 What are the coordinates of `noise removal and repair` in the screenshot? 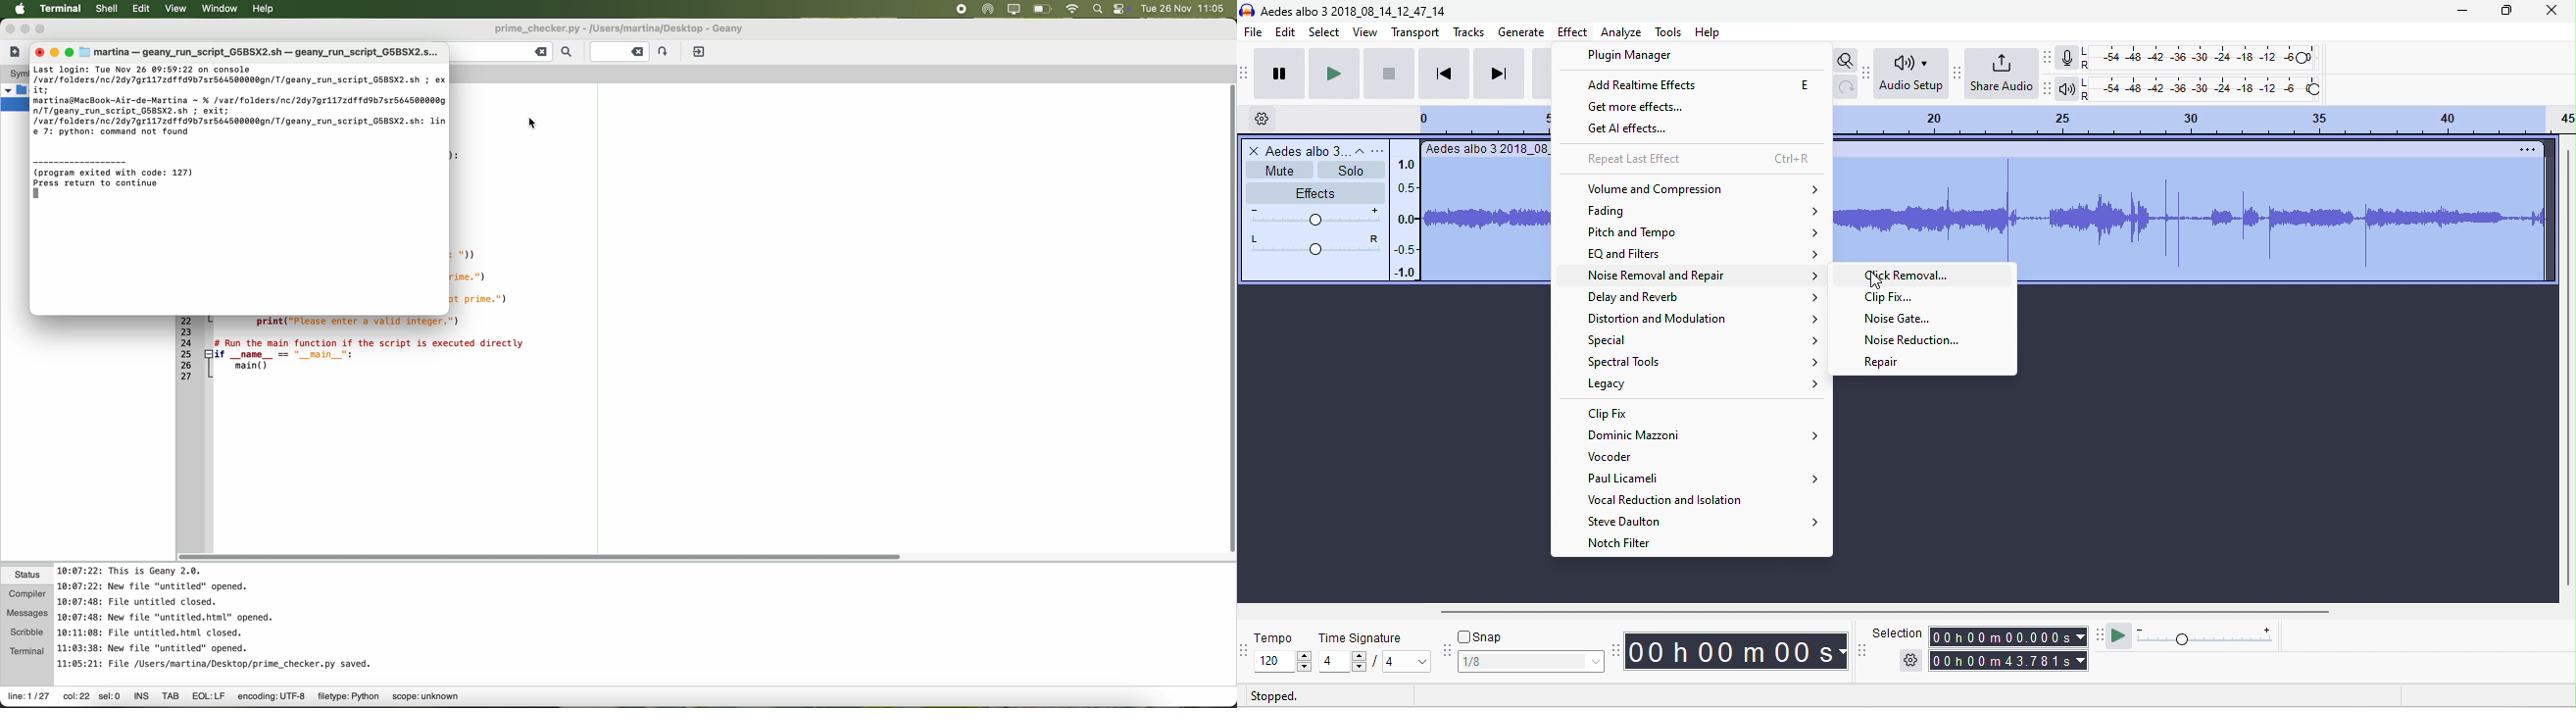 It's located at (1705, 278).